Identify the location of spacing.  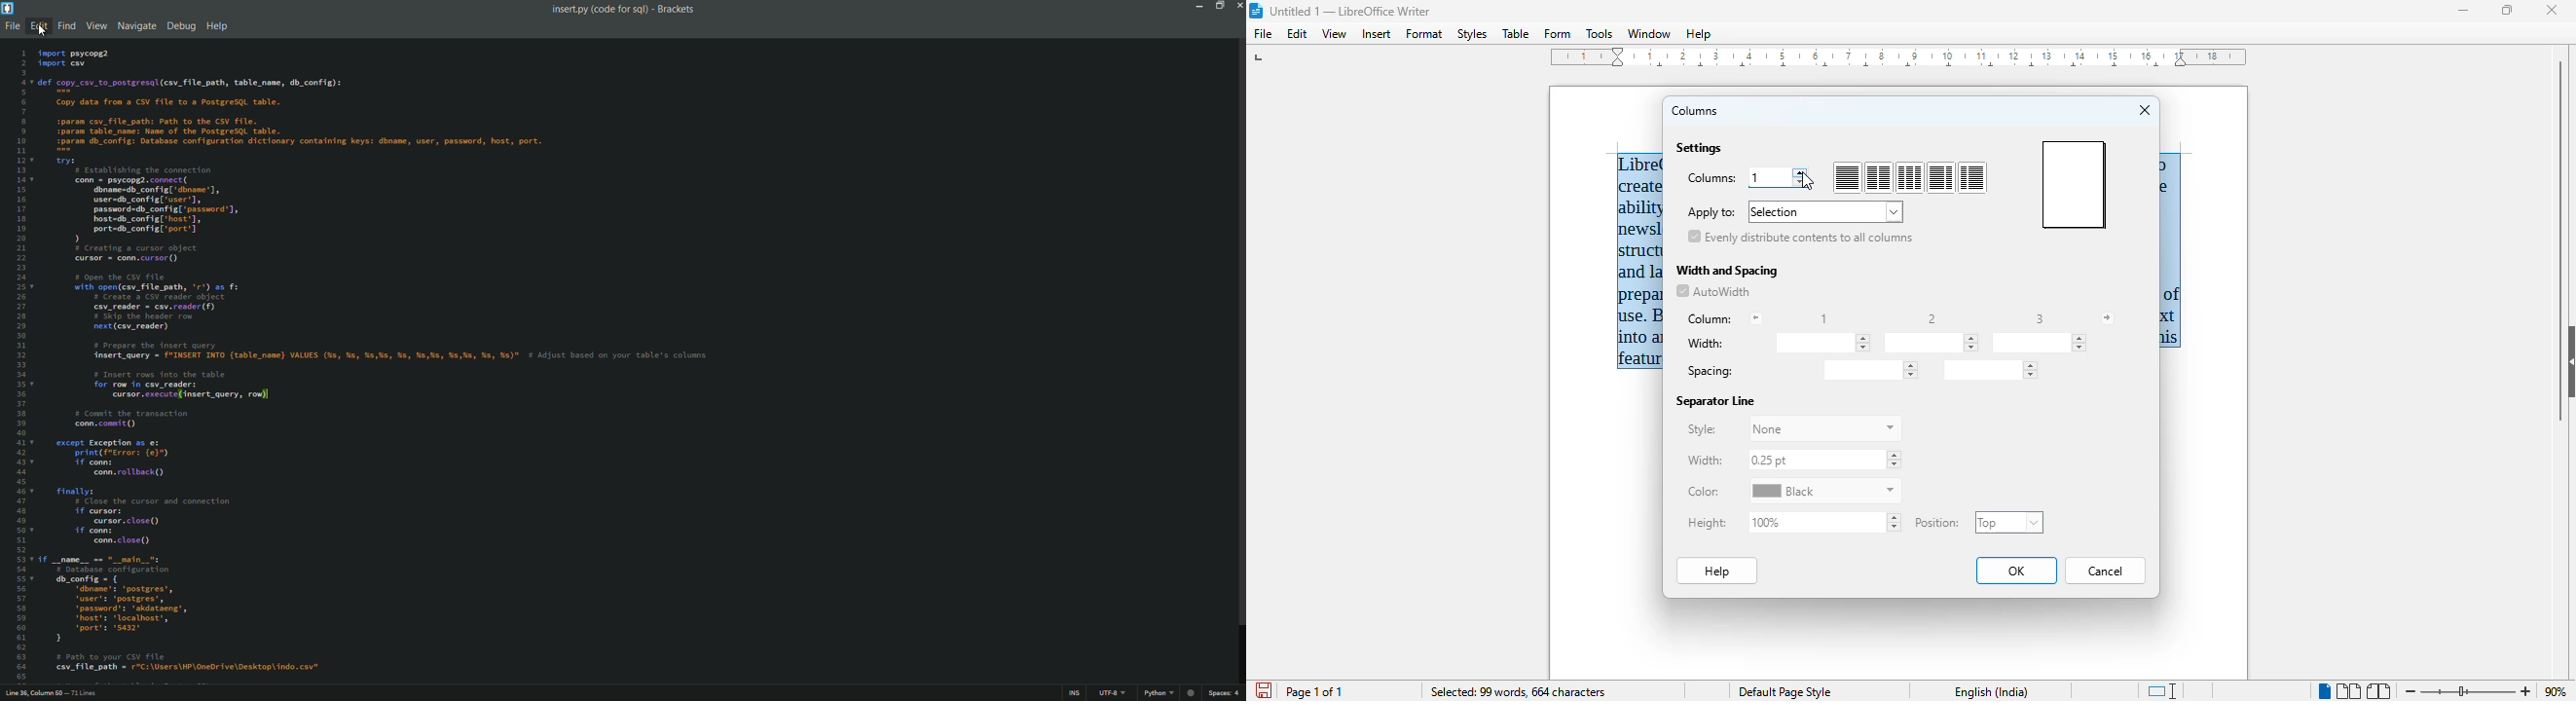
(1710, 372).